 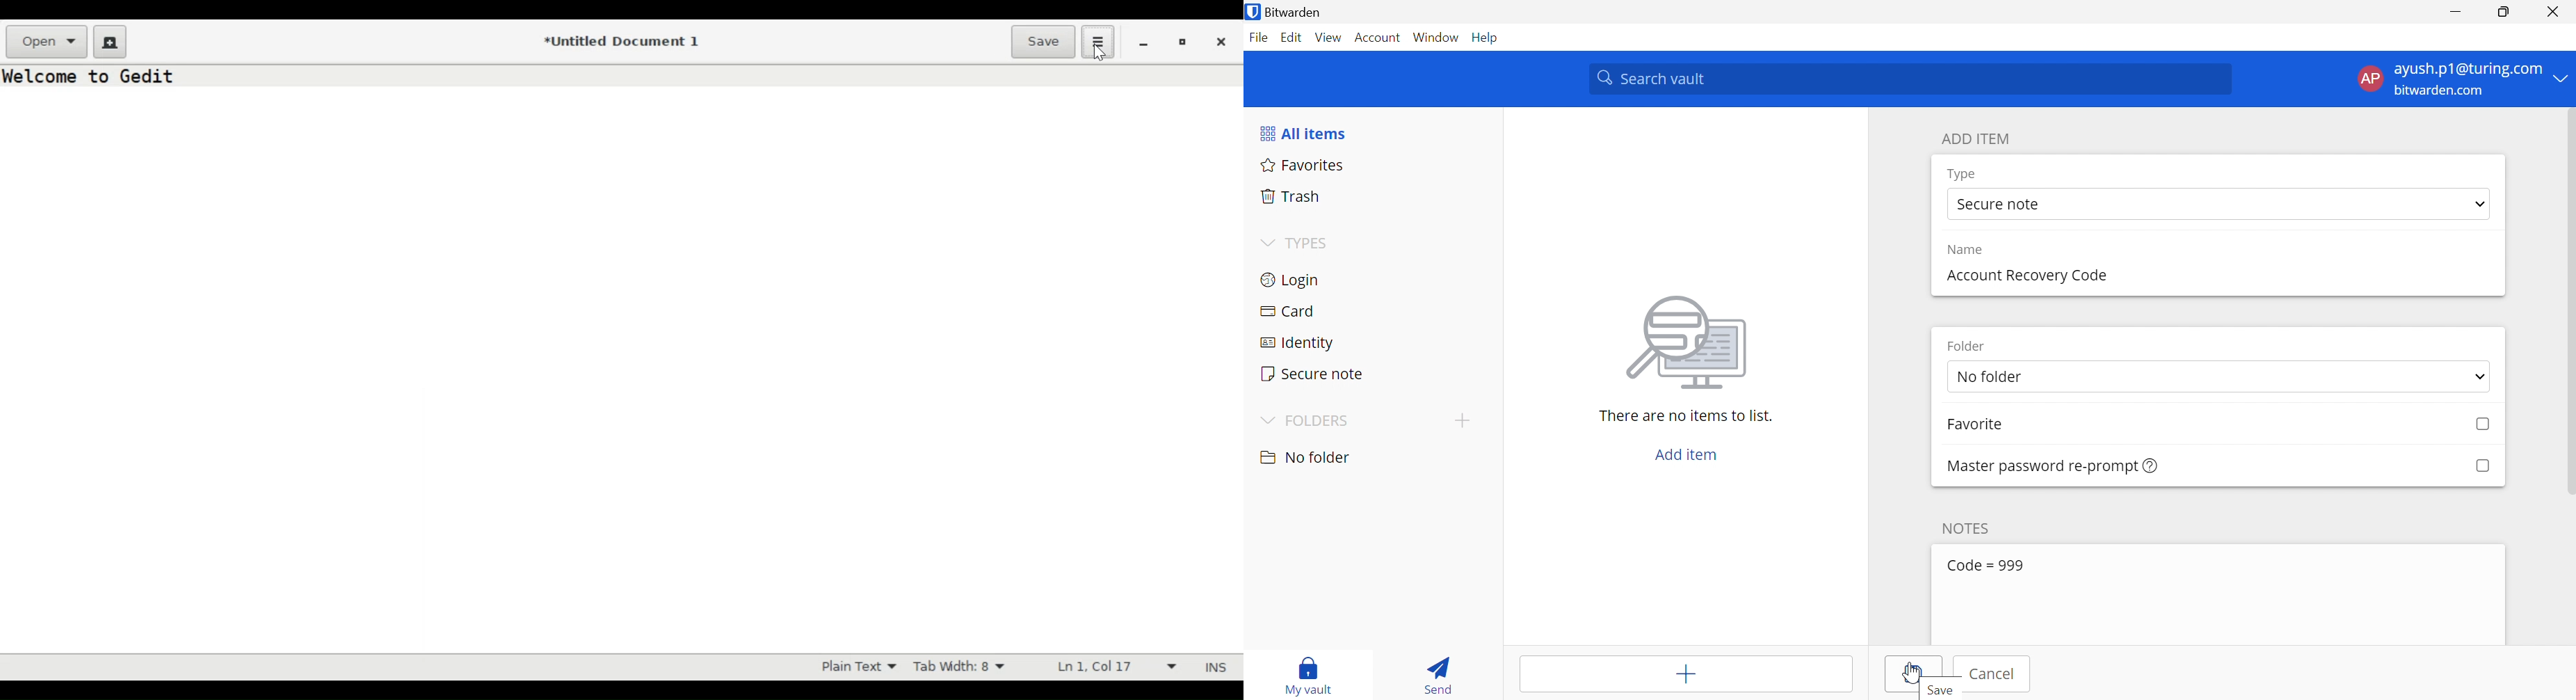 I want to click on Help, so click(x=1487, y=38).